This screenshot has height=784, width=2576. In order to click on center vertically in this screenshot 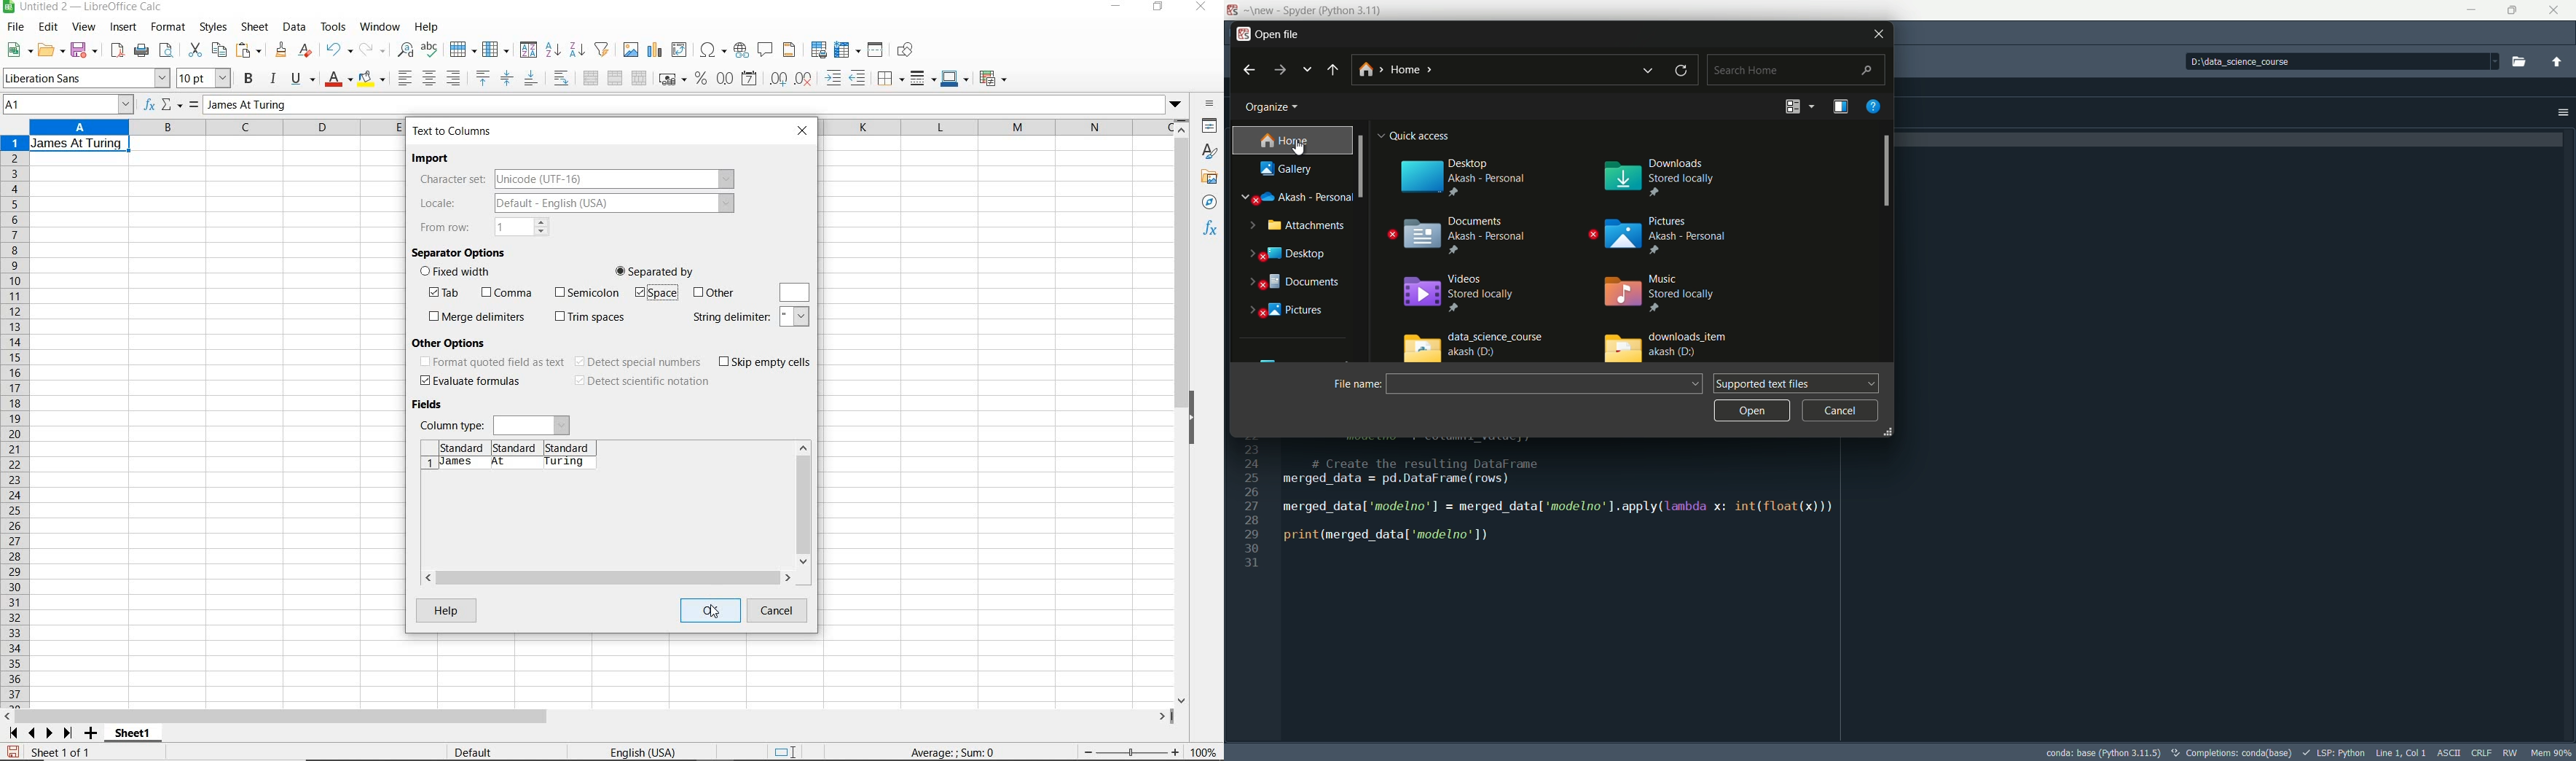, I will do `click(508, 78)`.